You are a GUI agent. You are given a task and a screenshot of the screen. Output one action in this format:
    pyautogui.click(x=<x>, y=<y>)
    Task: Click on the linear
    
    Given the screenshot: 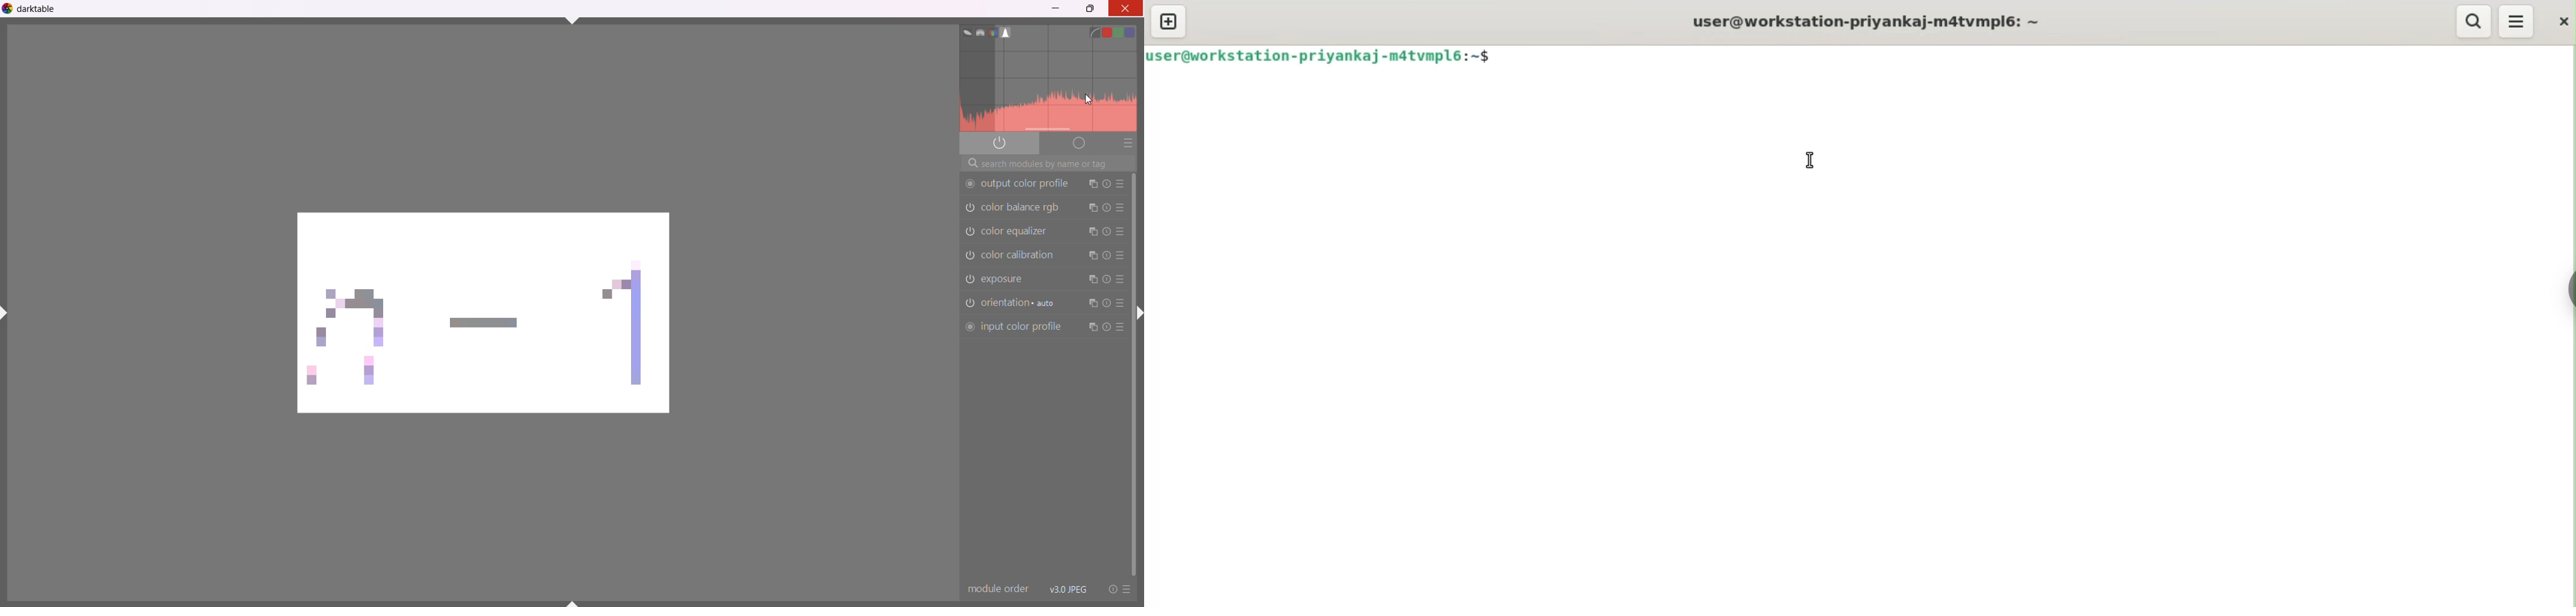 What is the action you would take?
    pyautogui.click(x=1095, y=32)
    